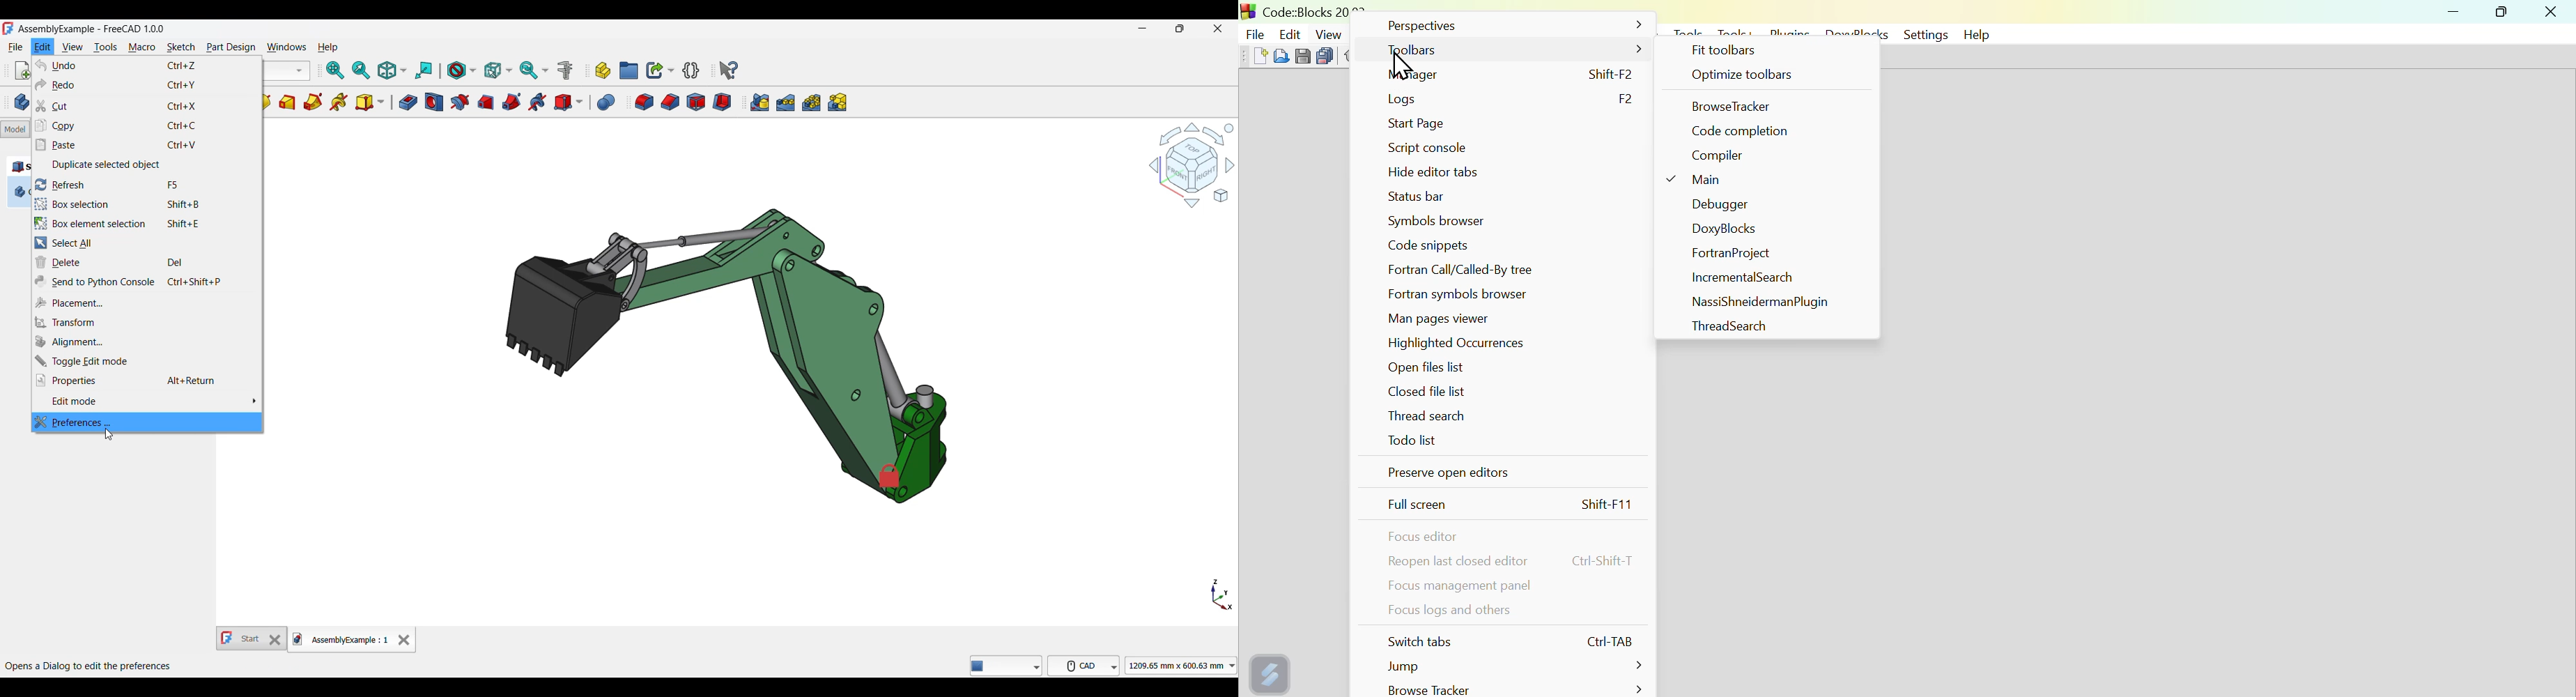  I want to click on Thread search, so click(1720, 326).